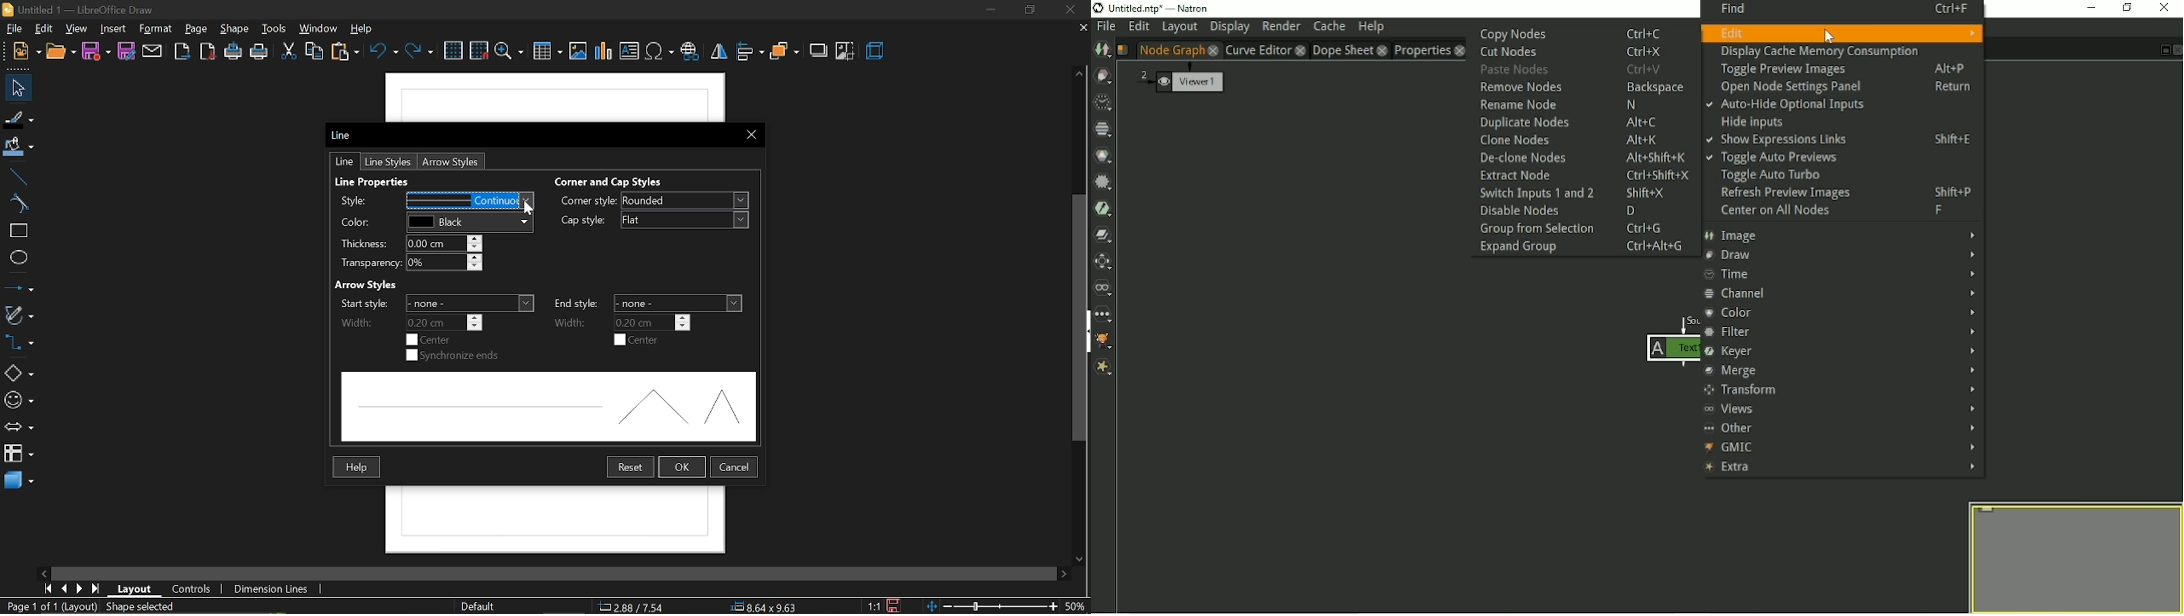 The image size is (2184, 616). I want to click on save as, so click(126, 53).